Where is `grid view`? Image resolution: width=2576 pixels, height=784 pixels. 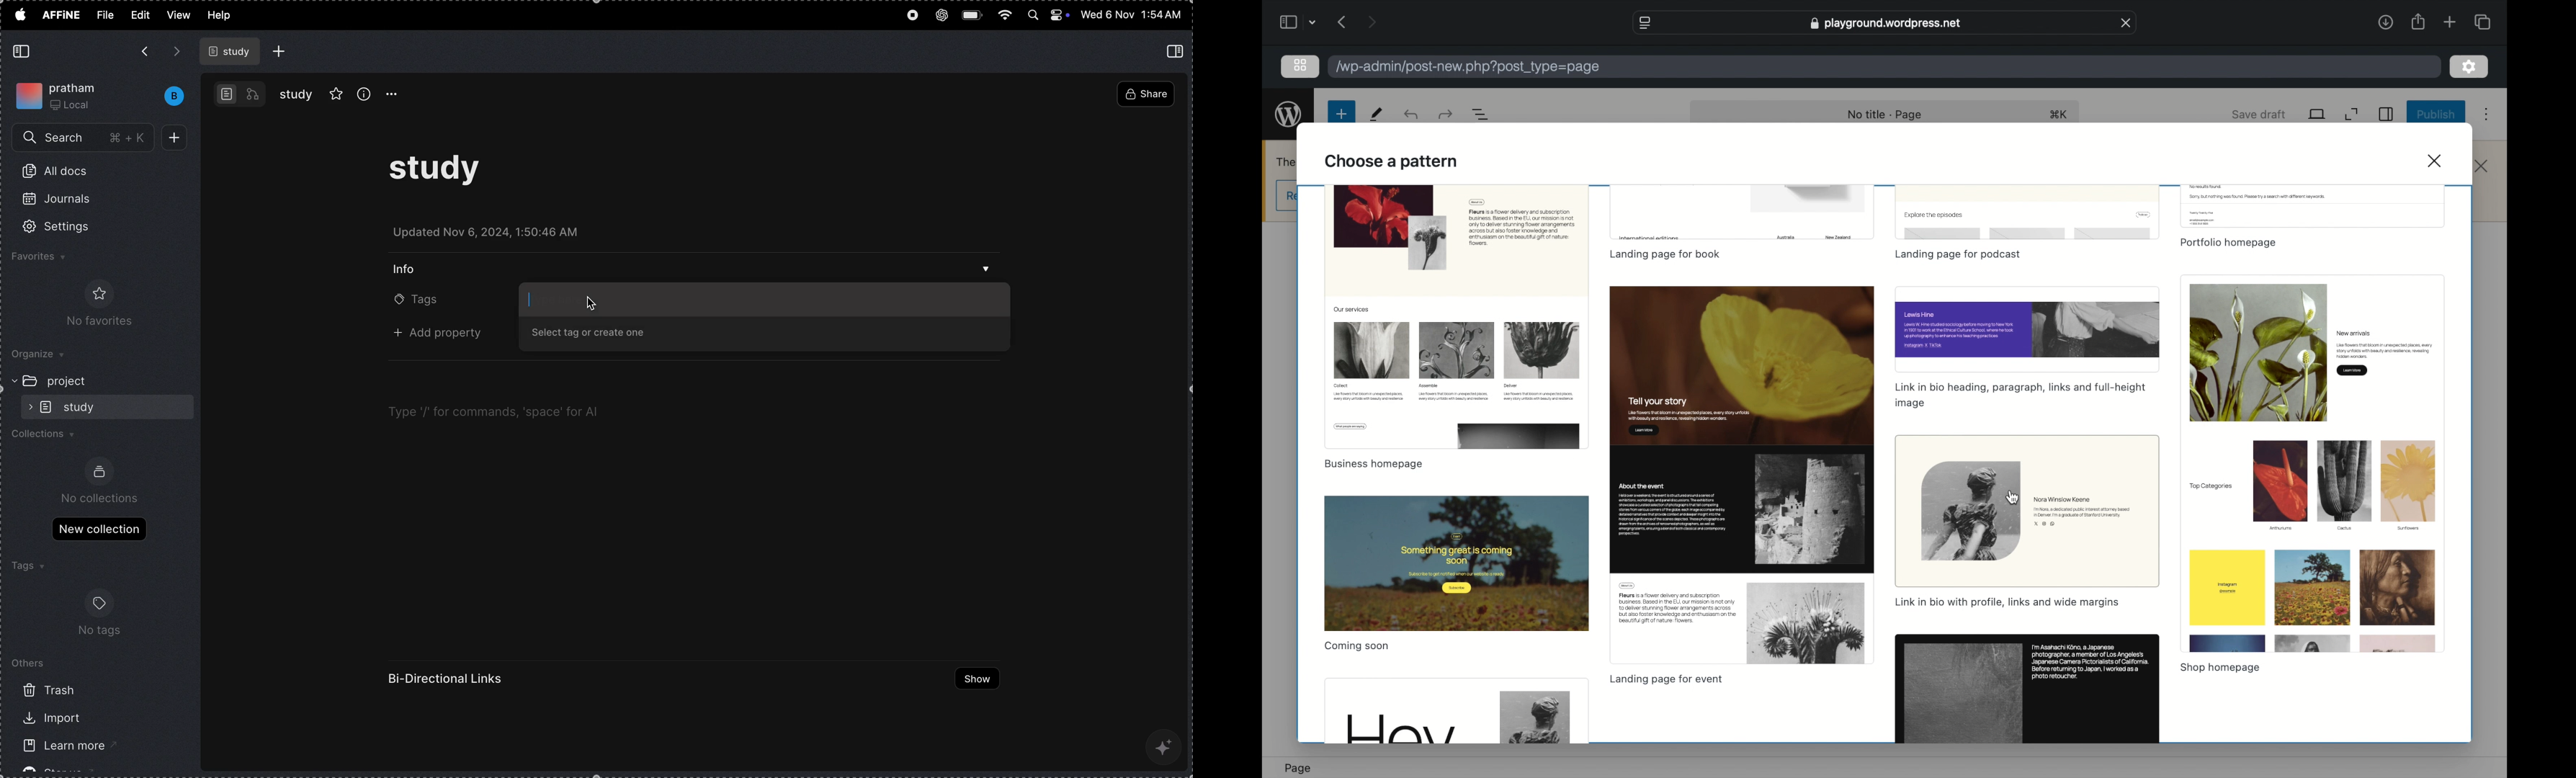
grid view is located at coordinates (1300, 65).